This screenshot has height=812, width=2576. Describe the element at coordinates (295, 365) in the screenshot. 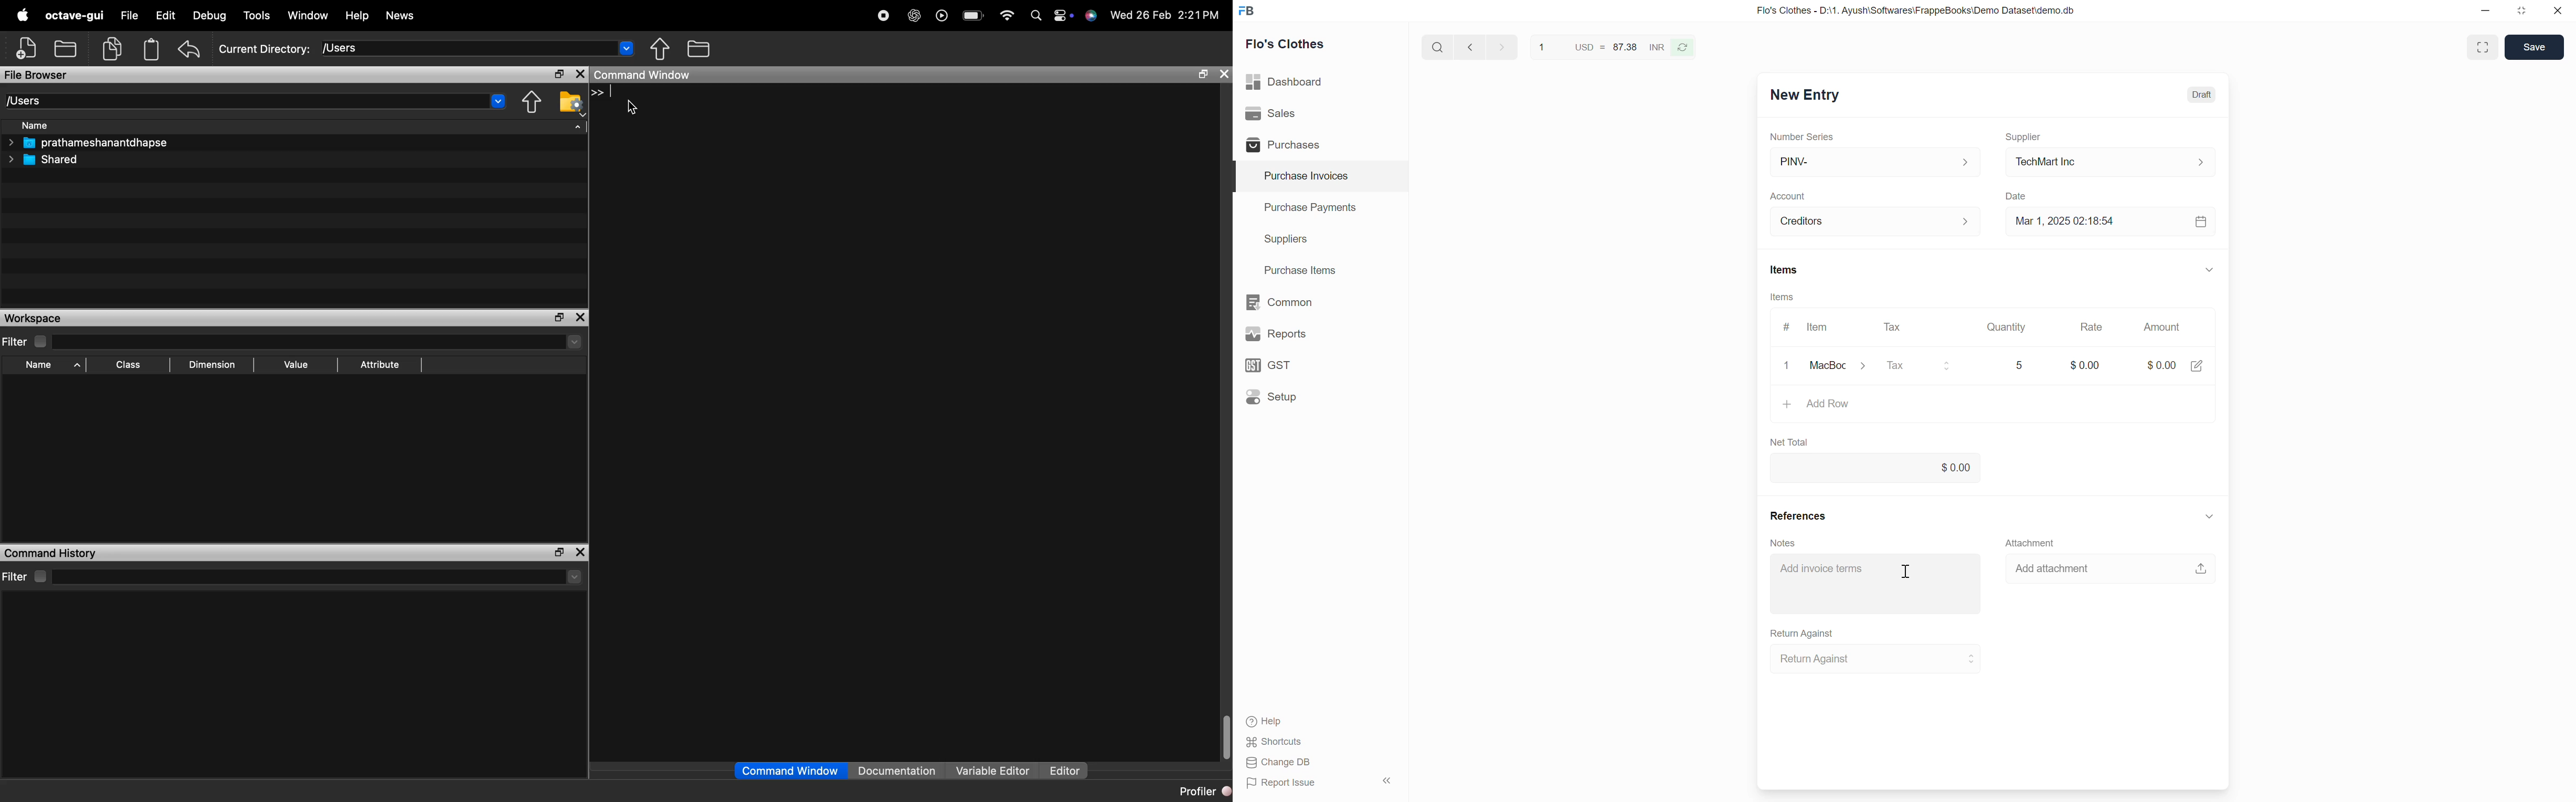

I see `Value` at that location.